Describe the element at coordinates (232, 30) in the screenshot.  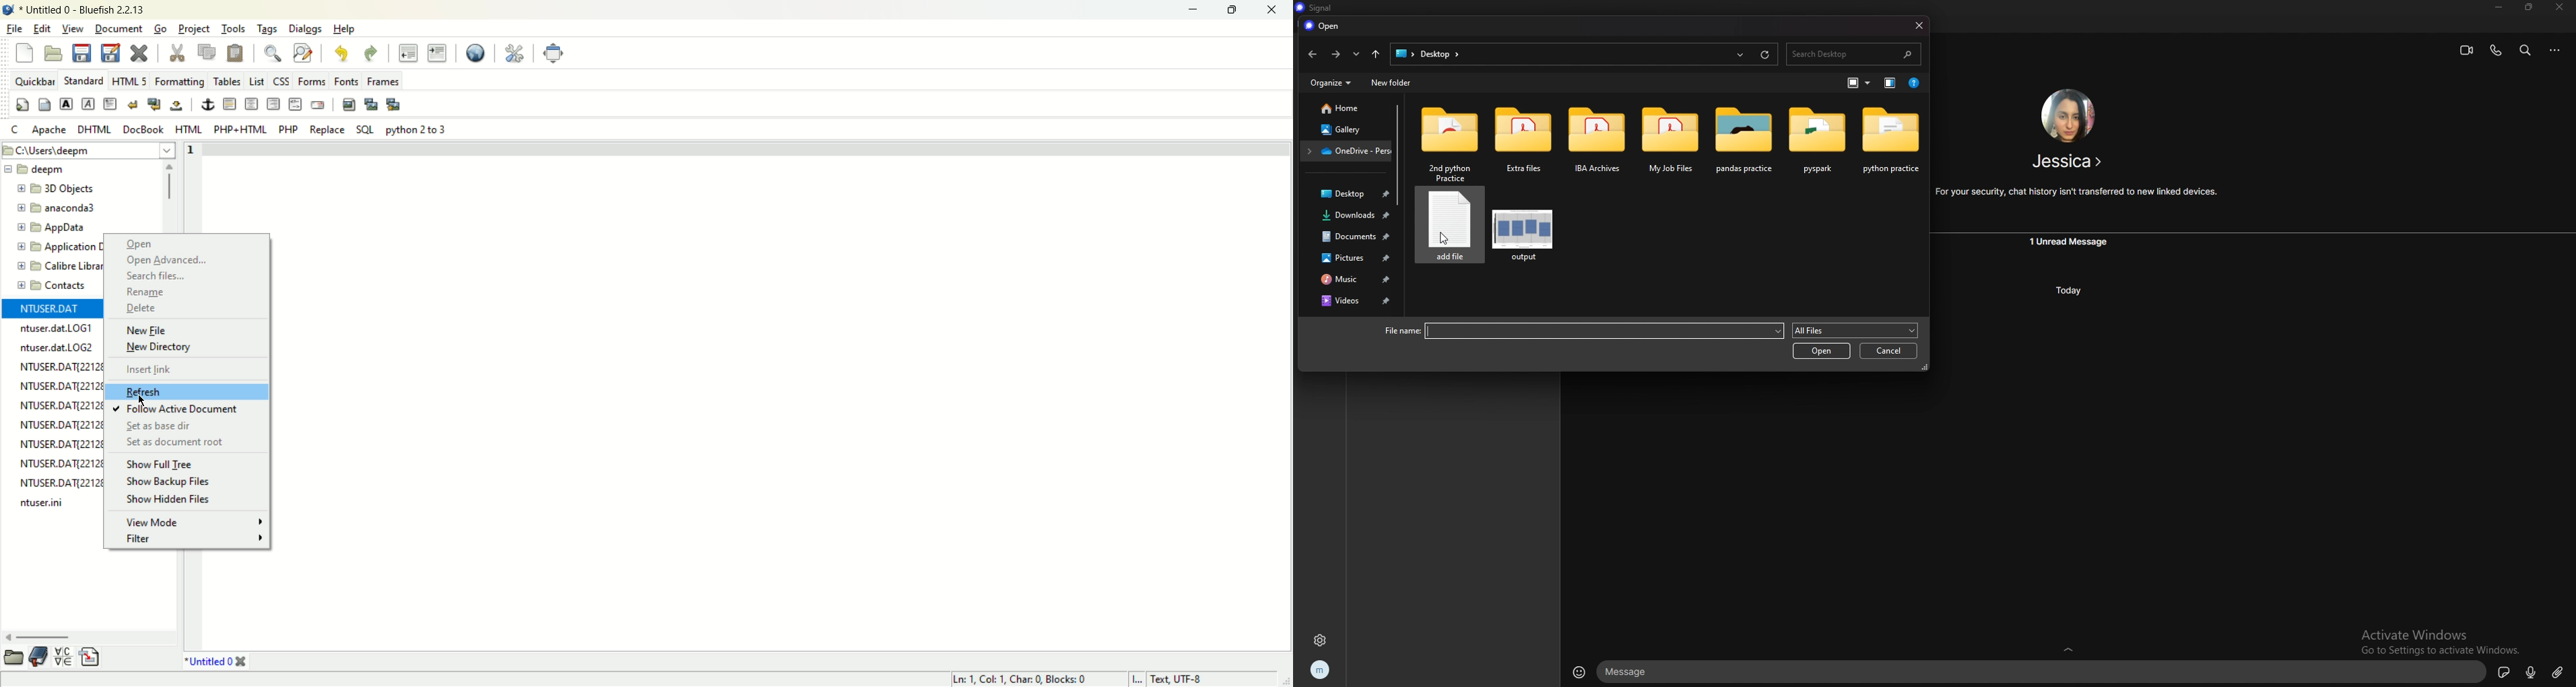
I see `tools` at that location.